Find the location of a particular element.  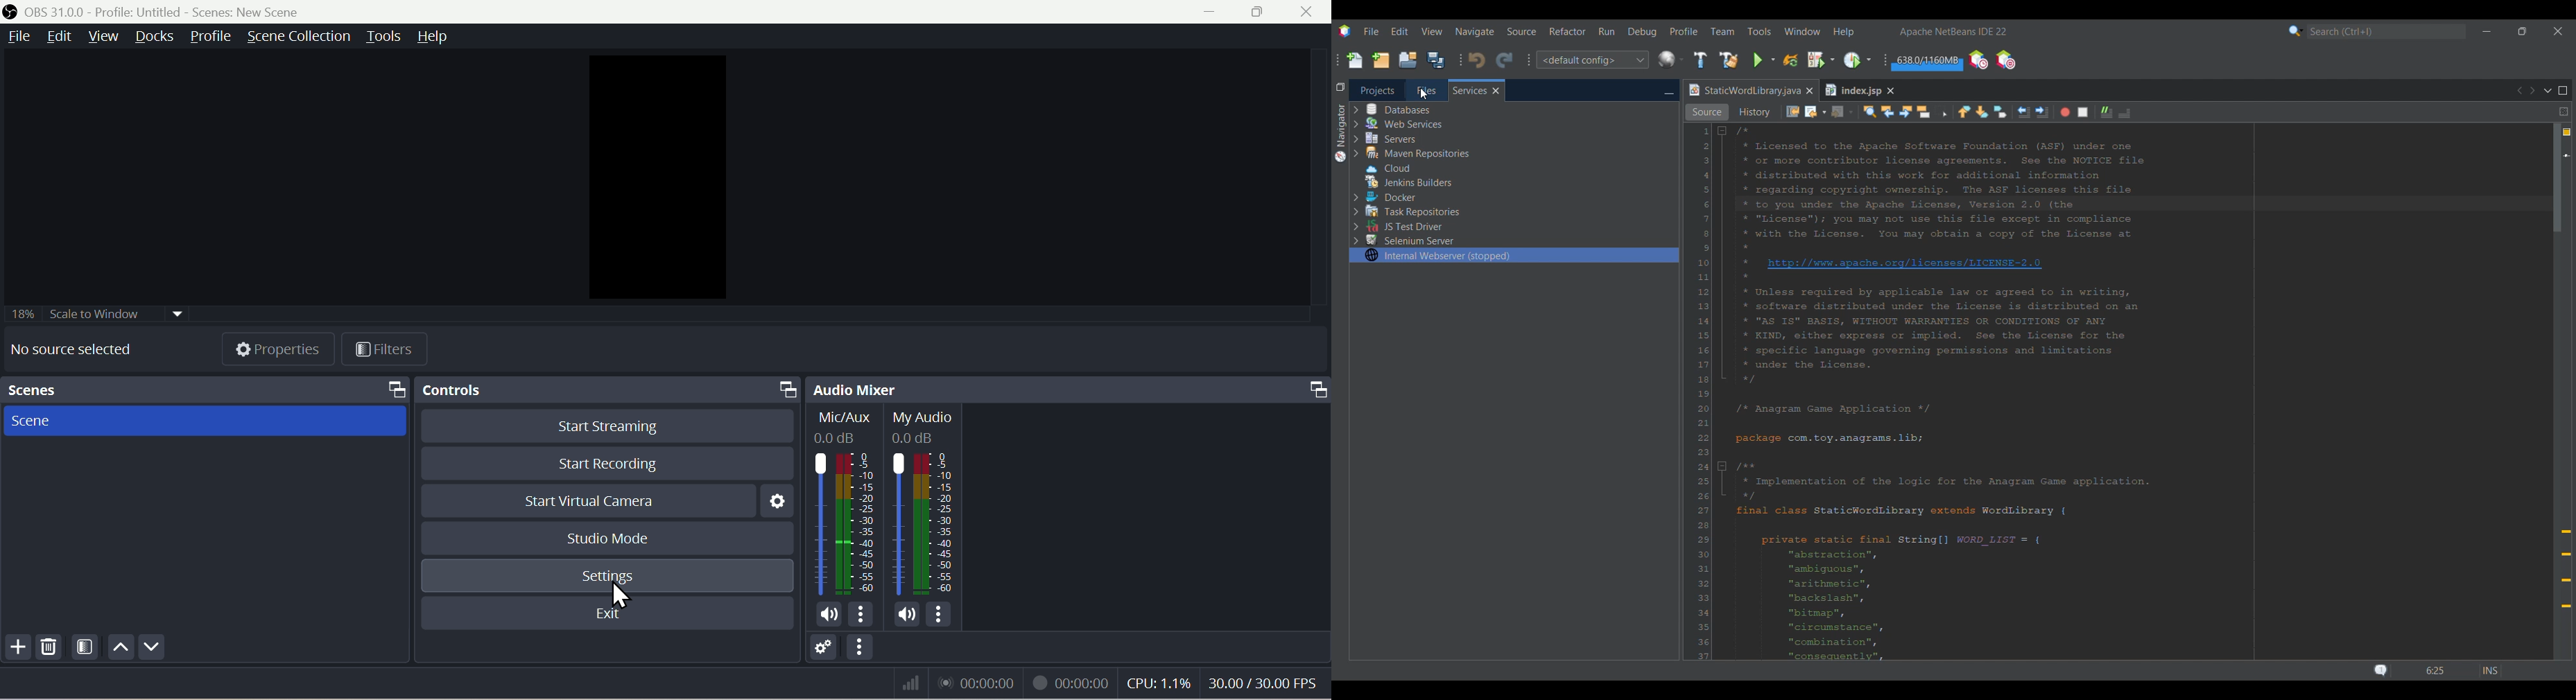

Start Streaming is located at coordinates (606, 423).